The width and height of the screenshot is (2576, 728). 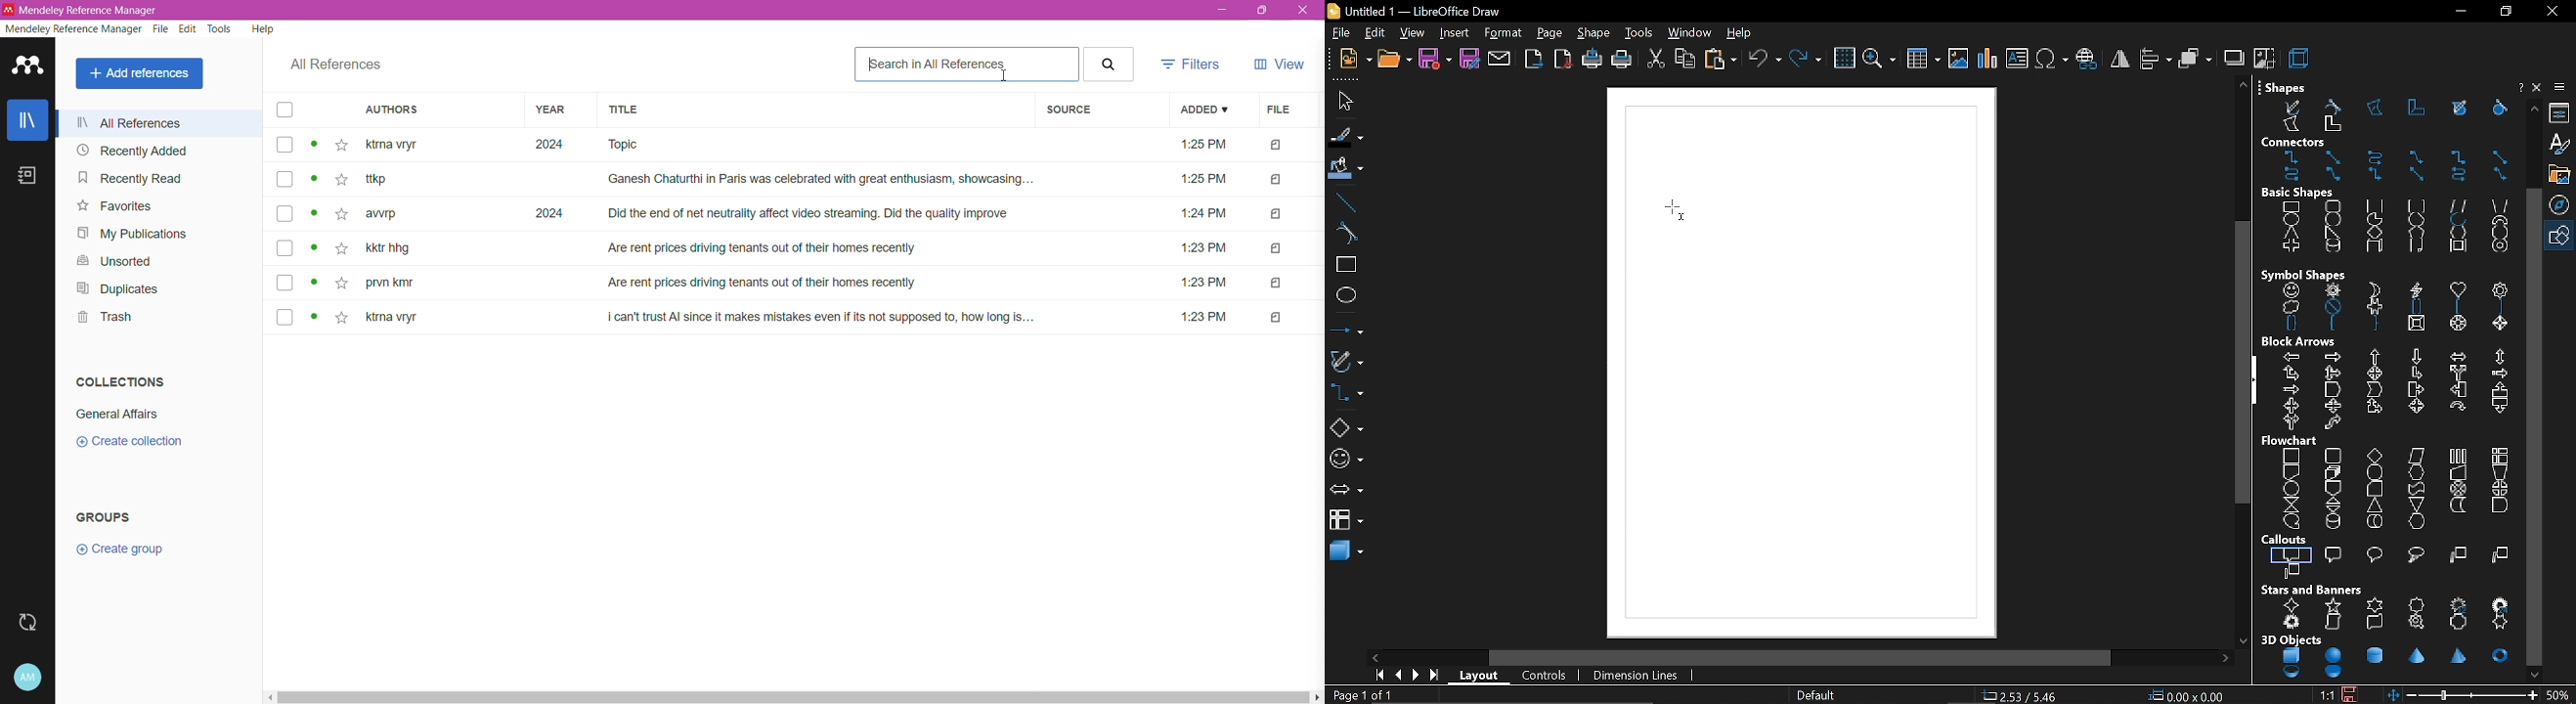 I want to click on left arrow callout, so click(x=2458, y=389).